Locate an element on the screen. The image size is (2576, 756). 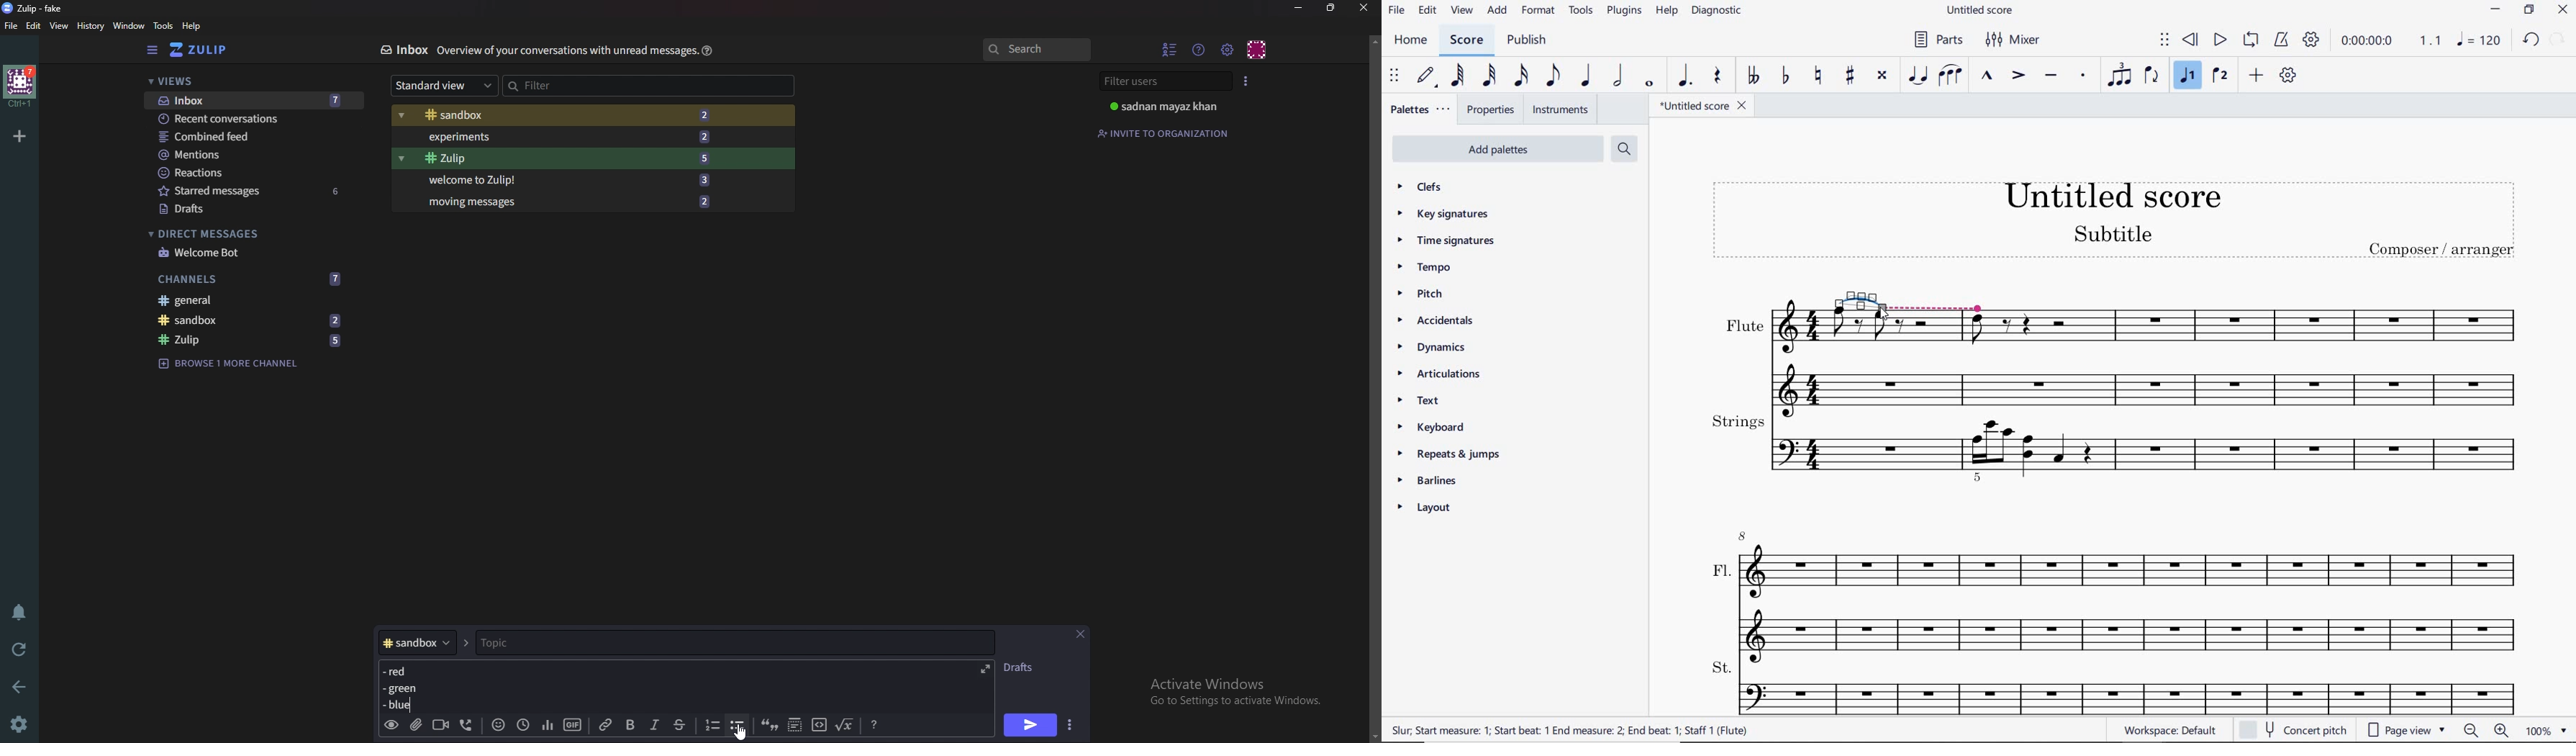
HALF NOTE is located at coordinates (1621, 76).